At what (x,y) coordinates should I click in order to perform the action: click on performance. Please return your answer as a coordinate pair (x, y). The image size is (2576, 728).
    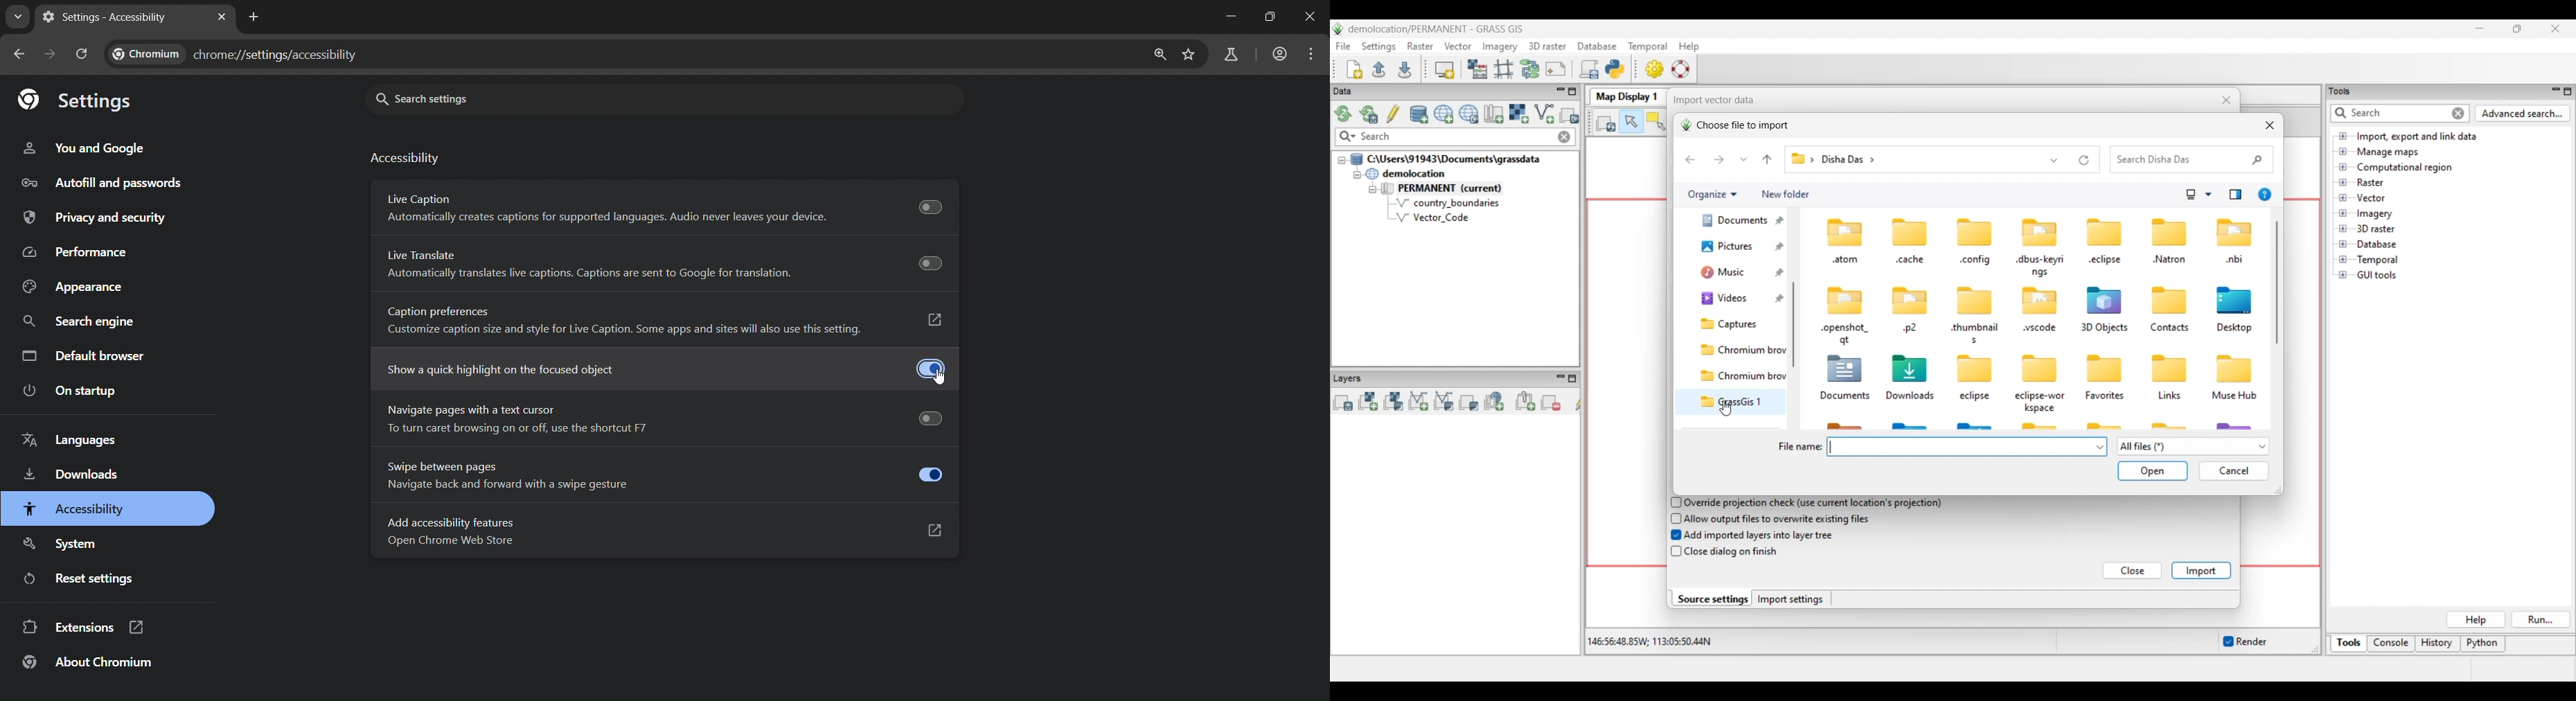
    Looking at the image, I should click on (74, 253).